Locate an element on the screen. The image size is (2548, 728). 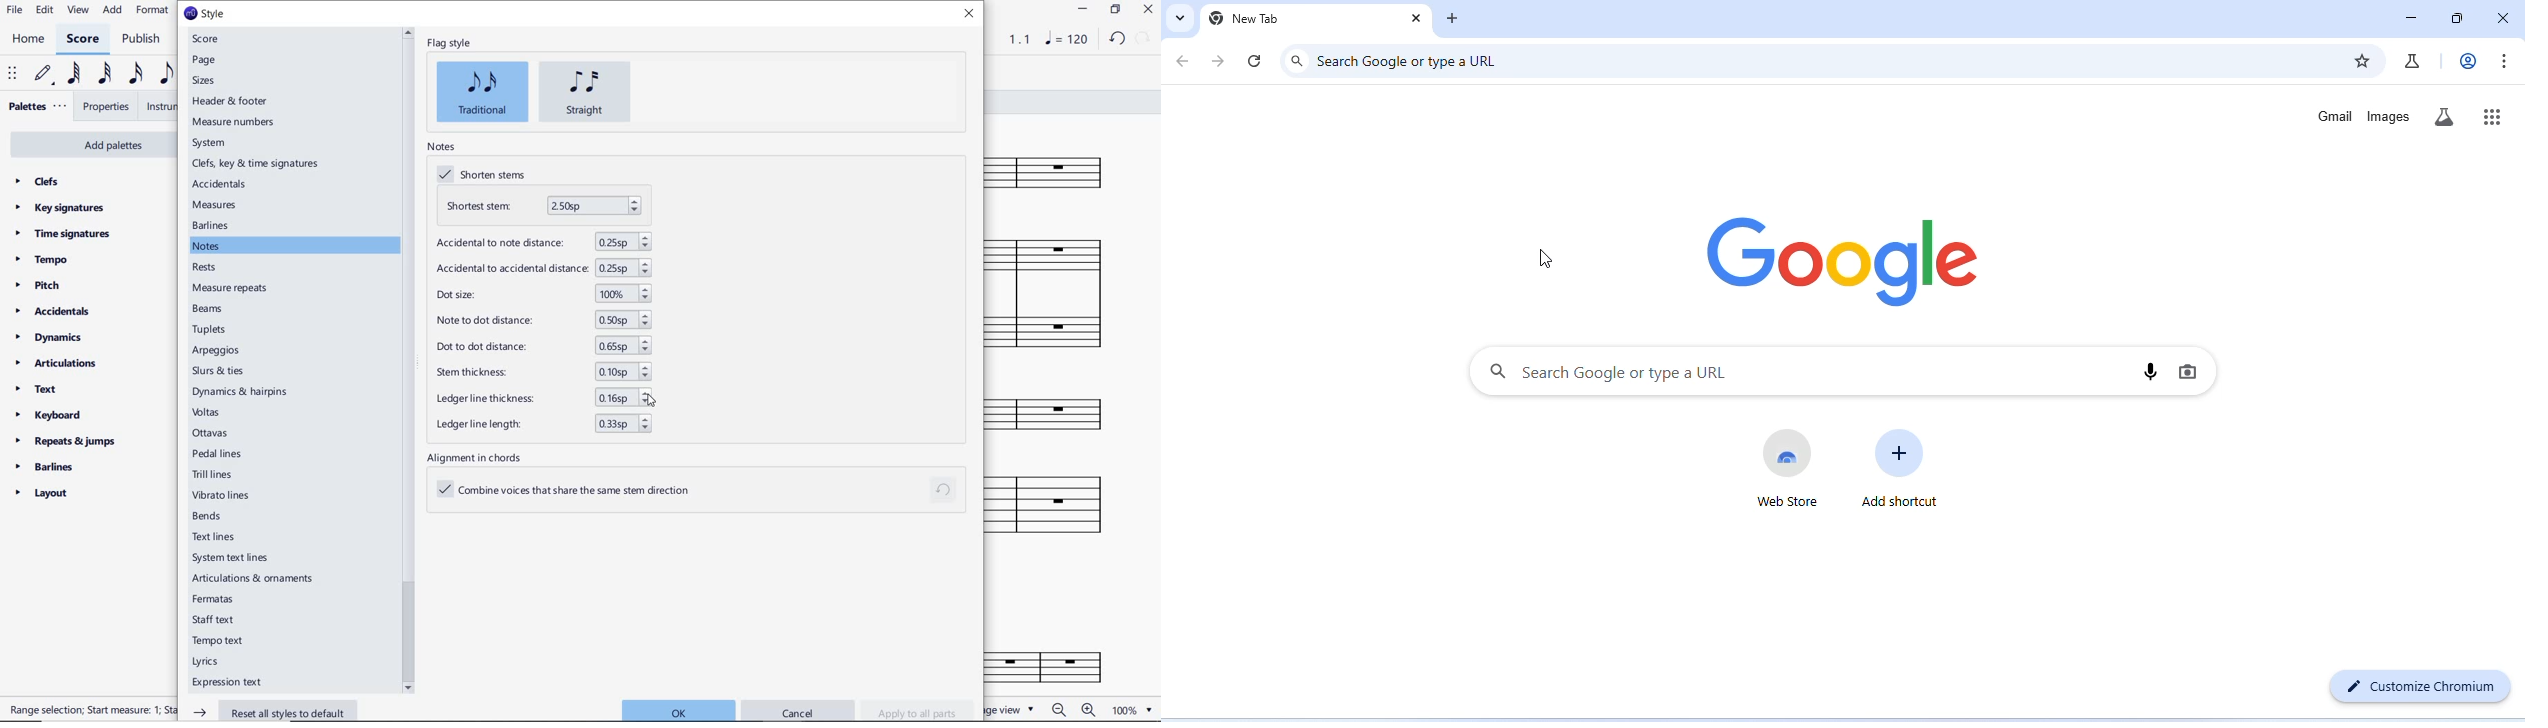
add is located at coordinates (113, 11).